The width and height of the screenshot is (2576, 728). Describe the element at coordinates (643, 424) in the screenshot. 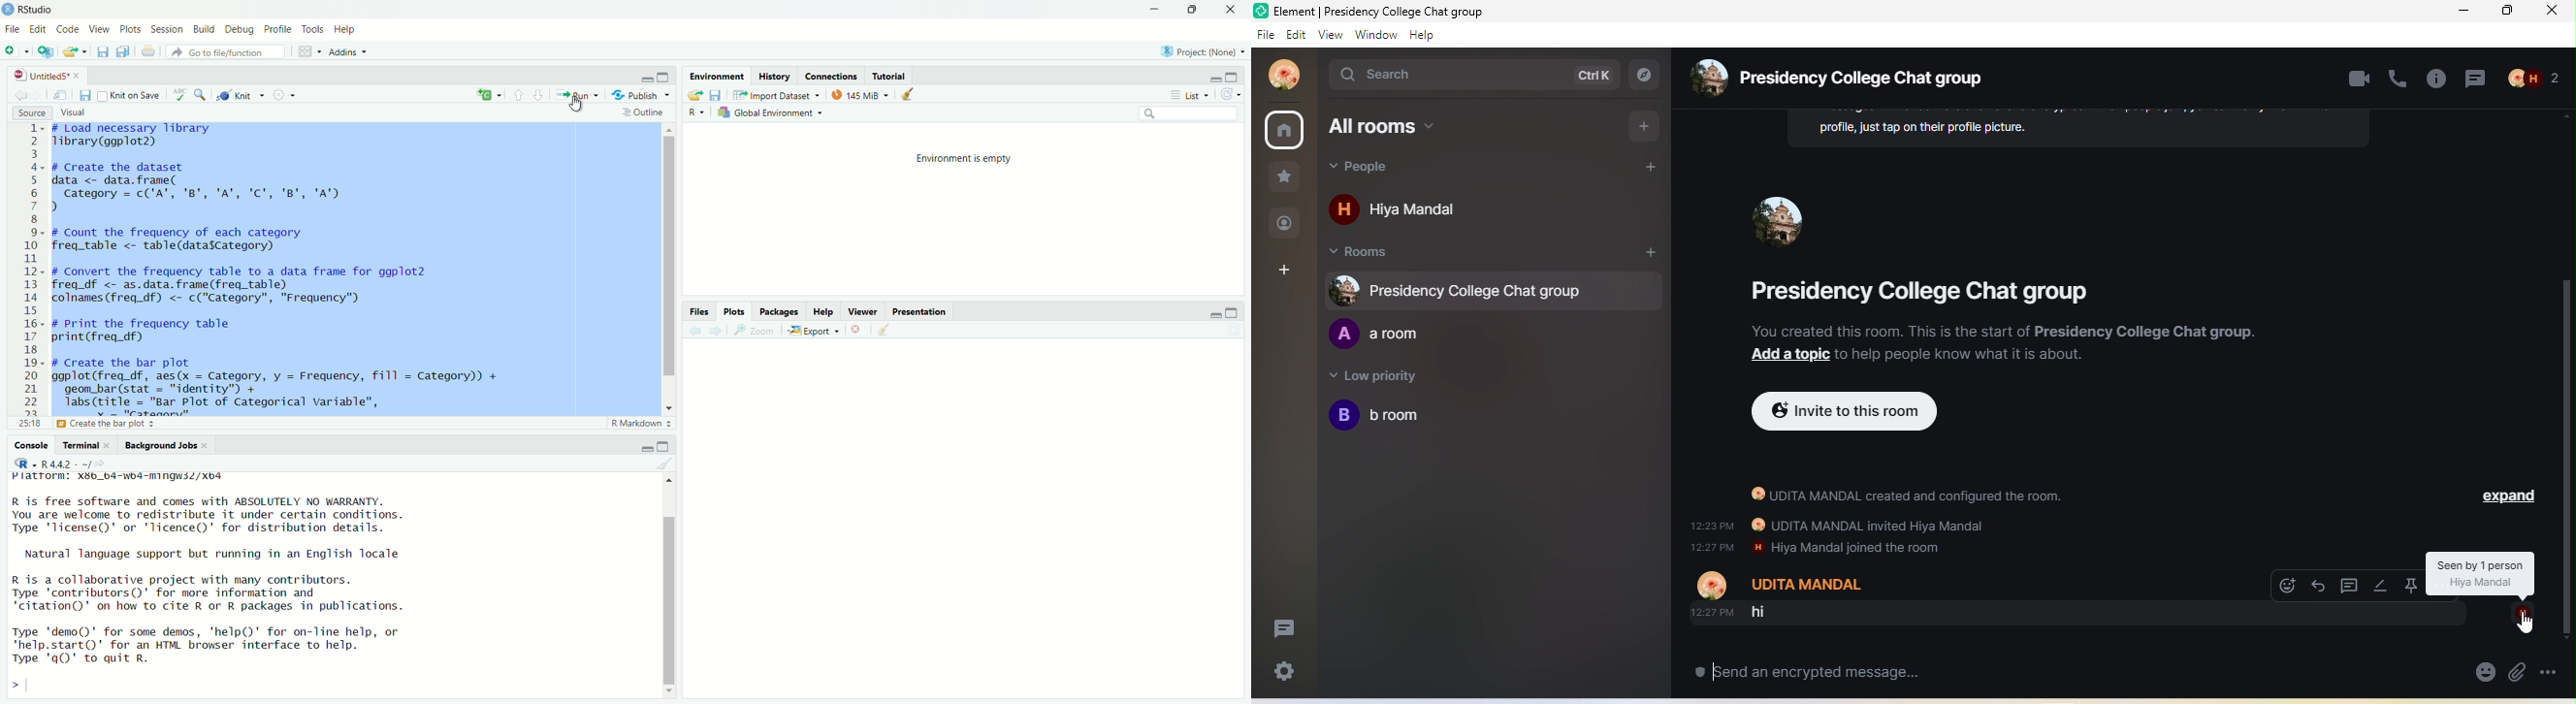

I see `R markdown` at that location.